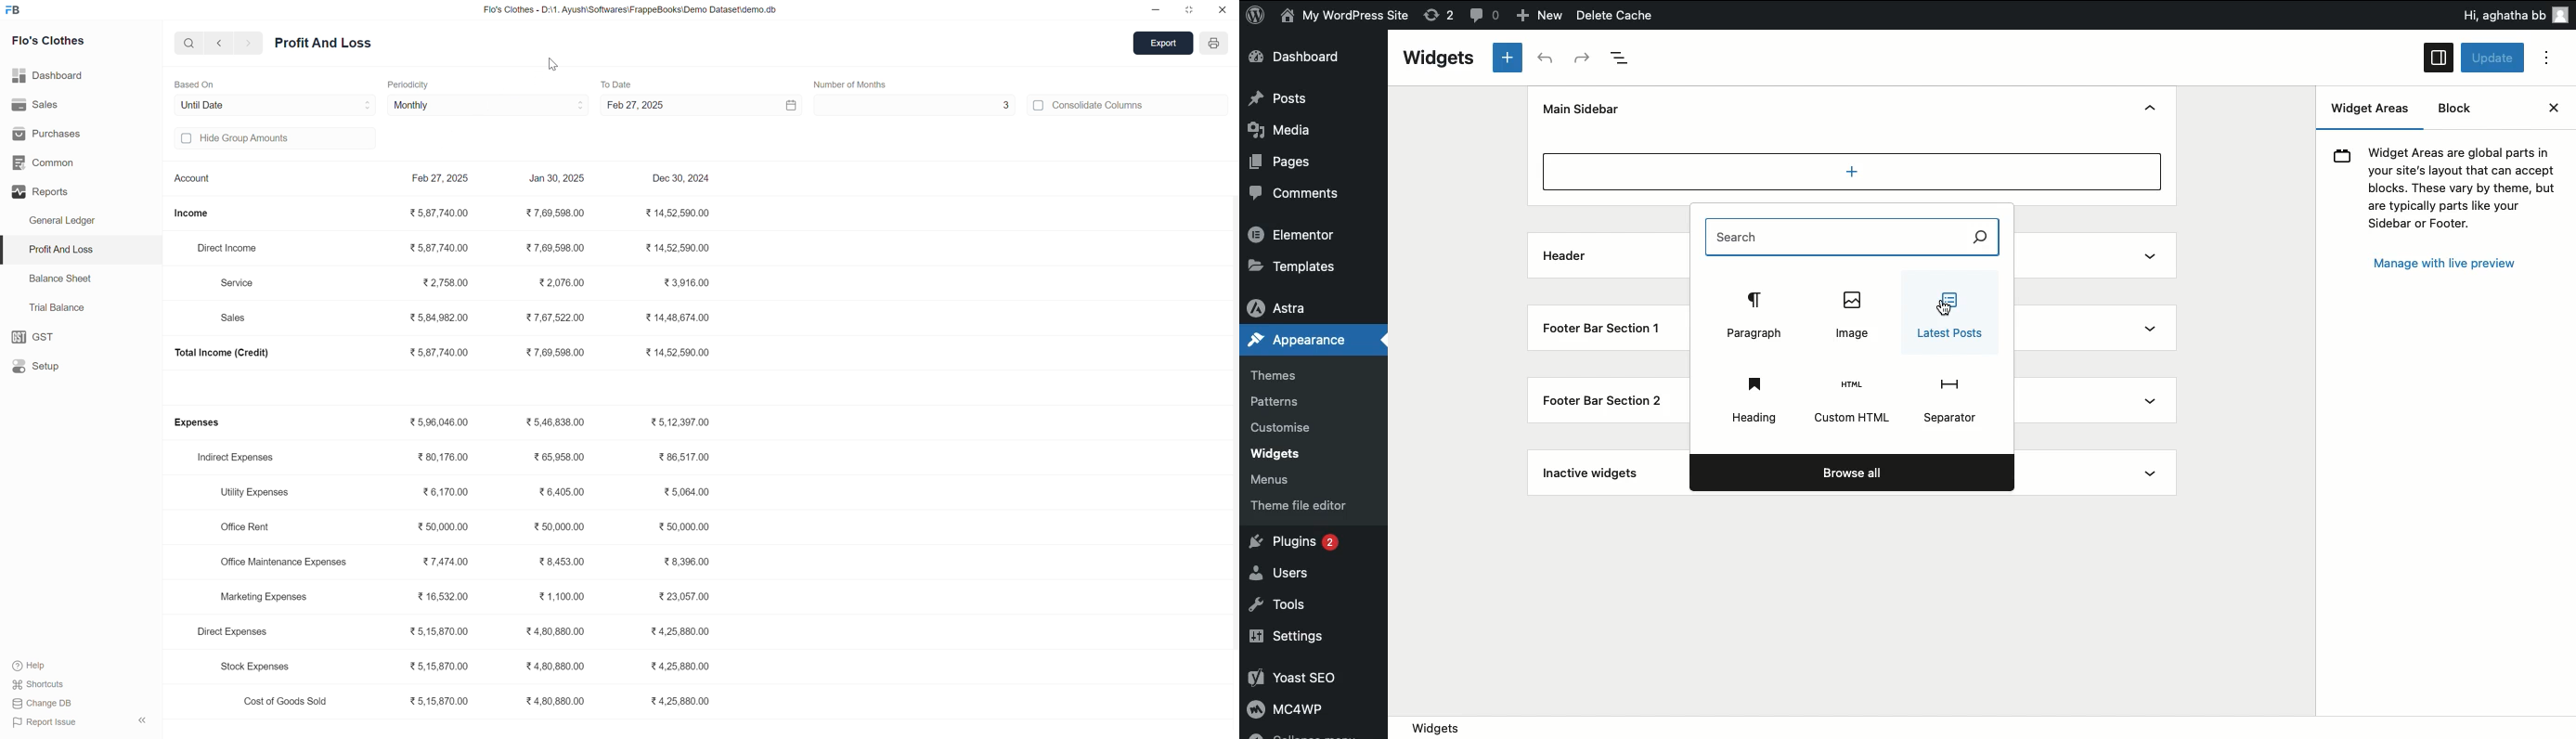  I want to click on ₹5,87,740.00, so click(438, 213).